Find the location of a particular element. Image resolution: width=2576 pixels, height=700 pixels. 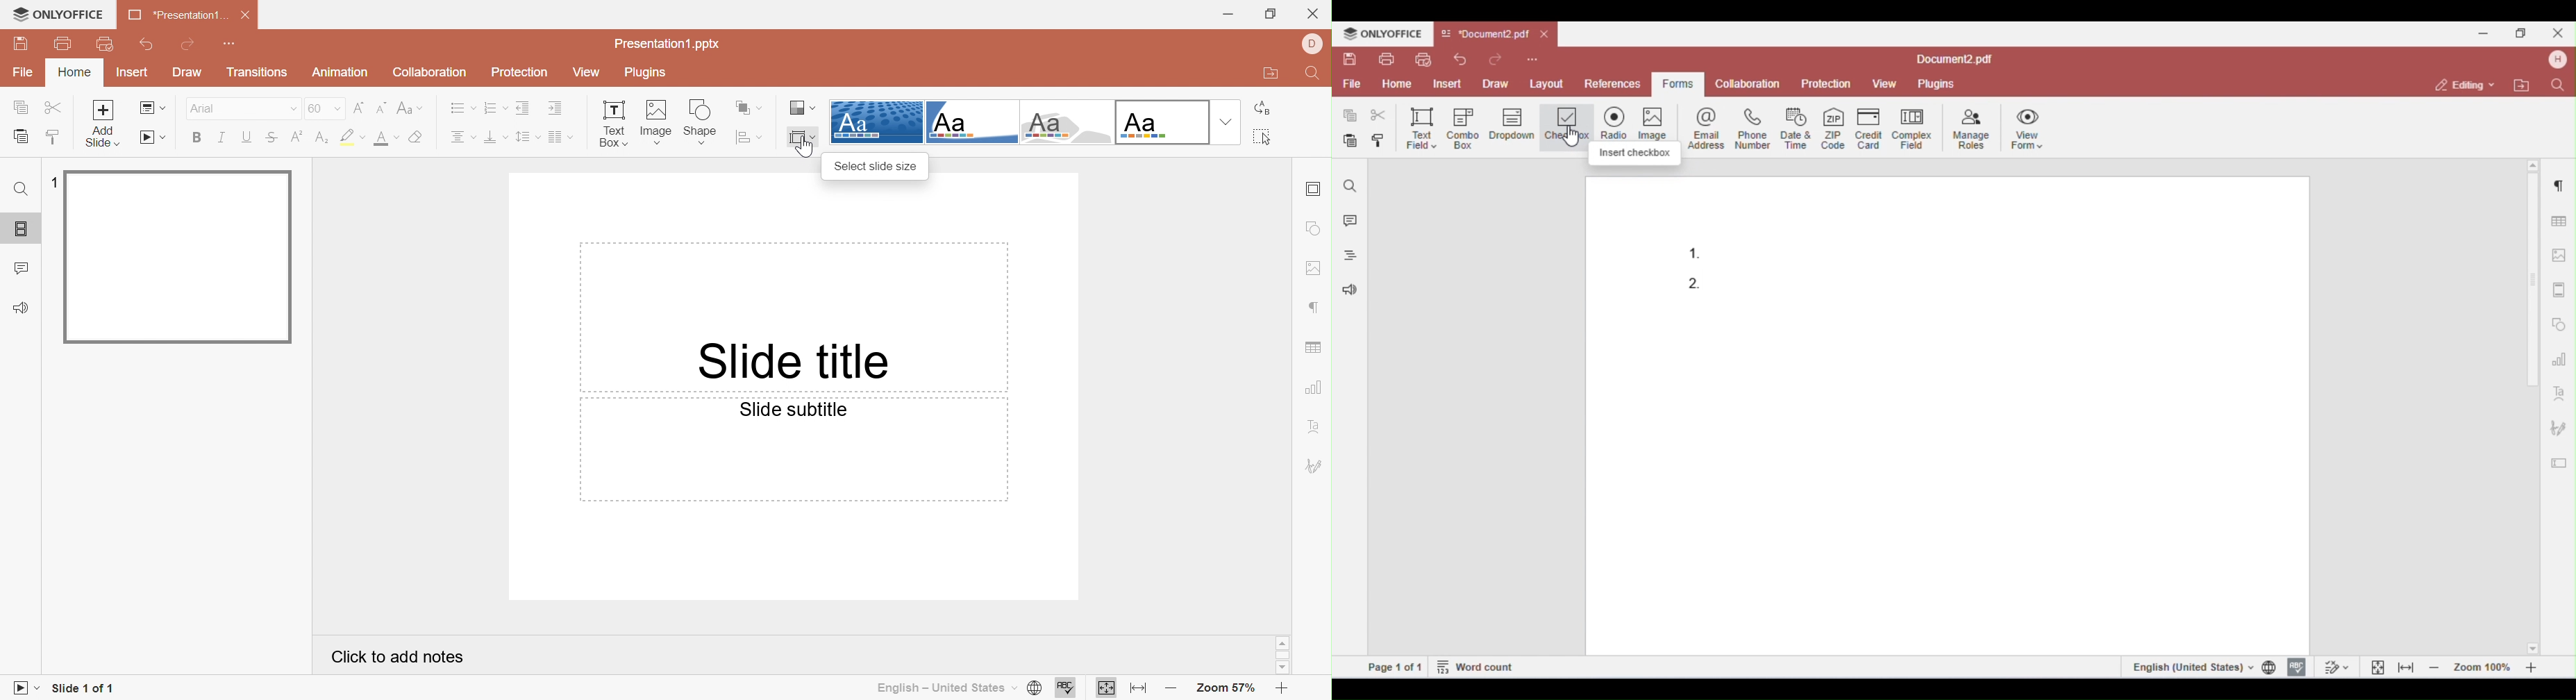

Image is located at coordinates (653, 123).